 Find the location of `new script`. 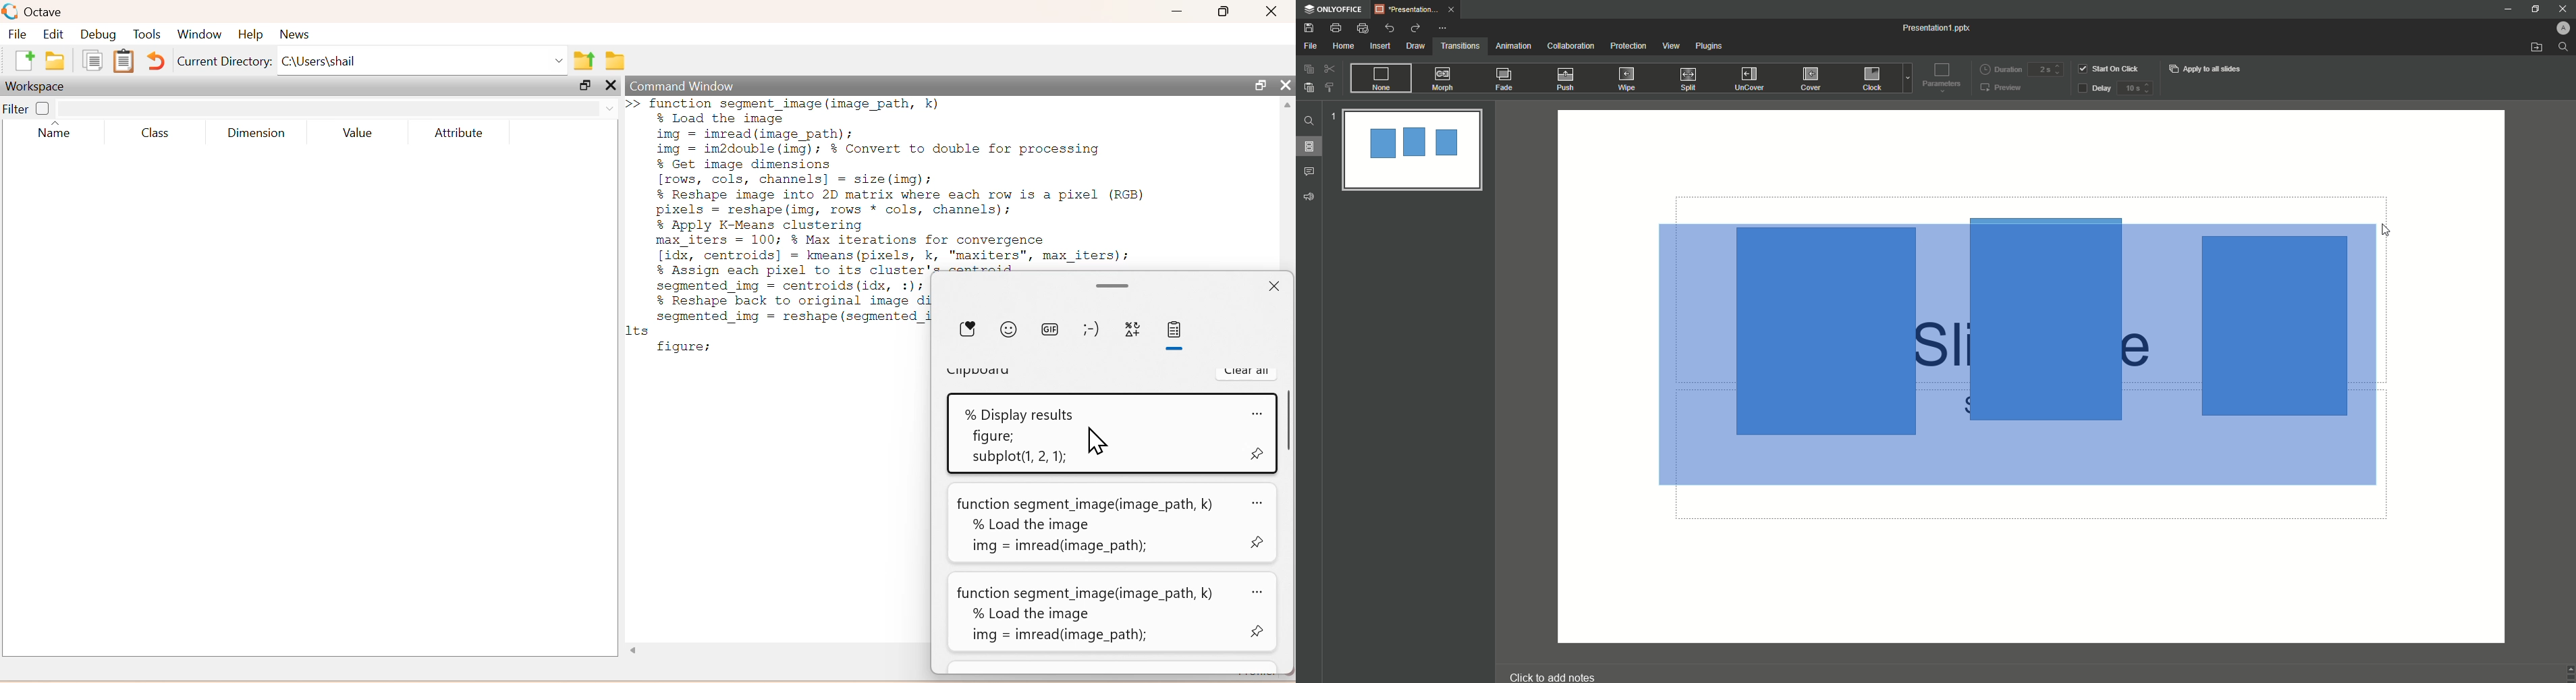

new script is located at coordinates (27, 61).